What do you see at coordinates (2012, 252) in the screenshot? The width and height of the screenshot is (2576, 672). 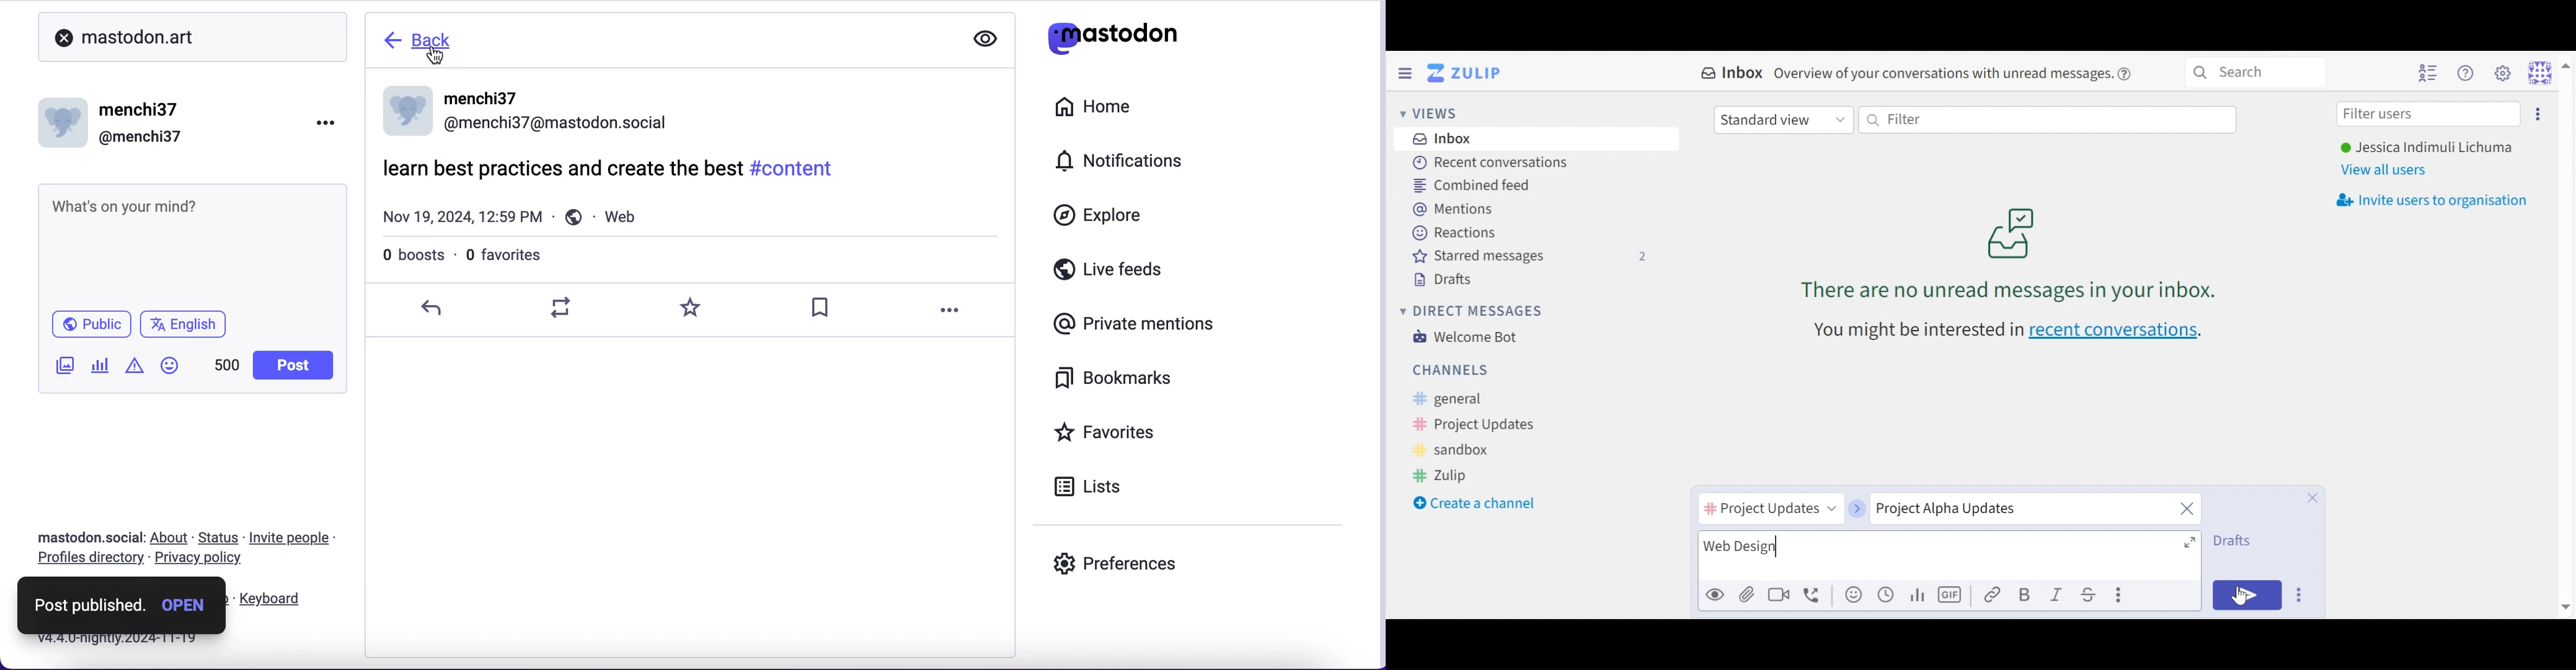 I see `no unread messages` at bounding box center [2012, 252].